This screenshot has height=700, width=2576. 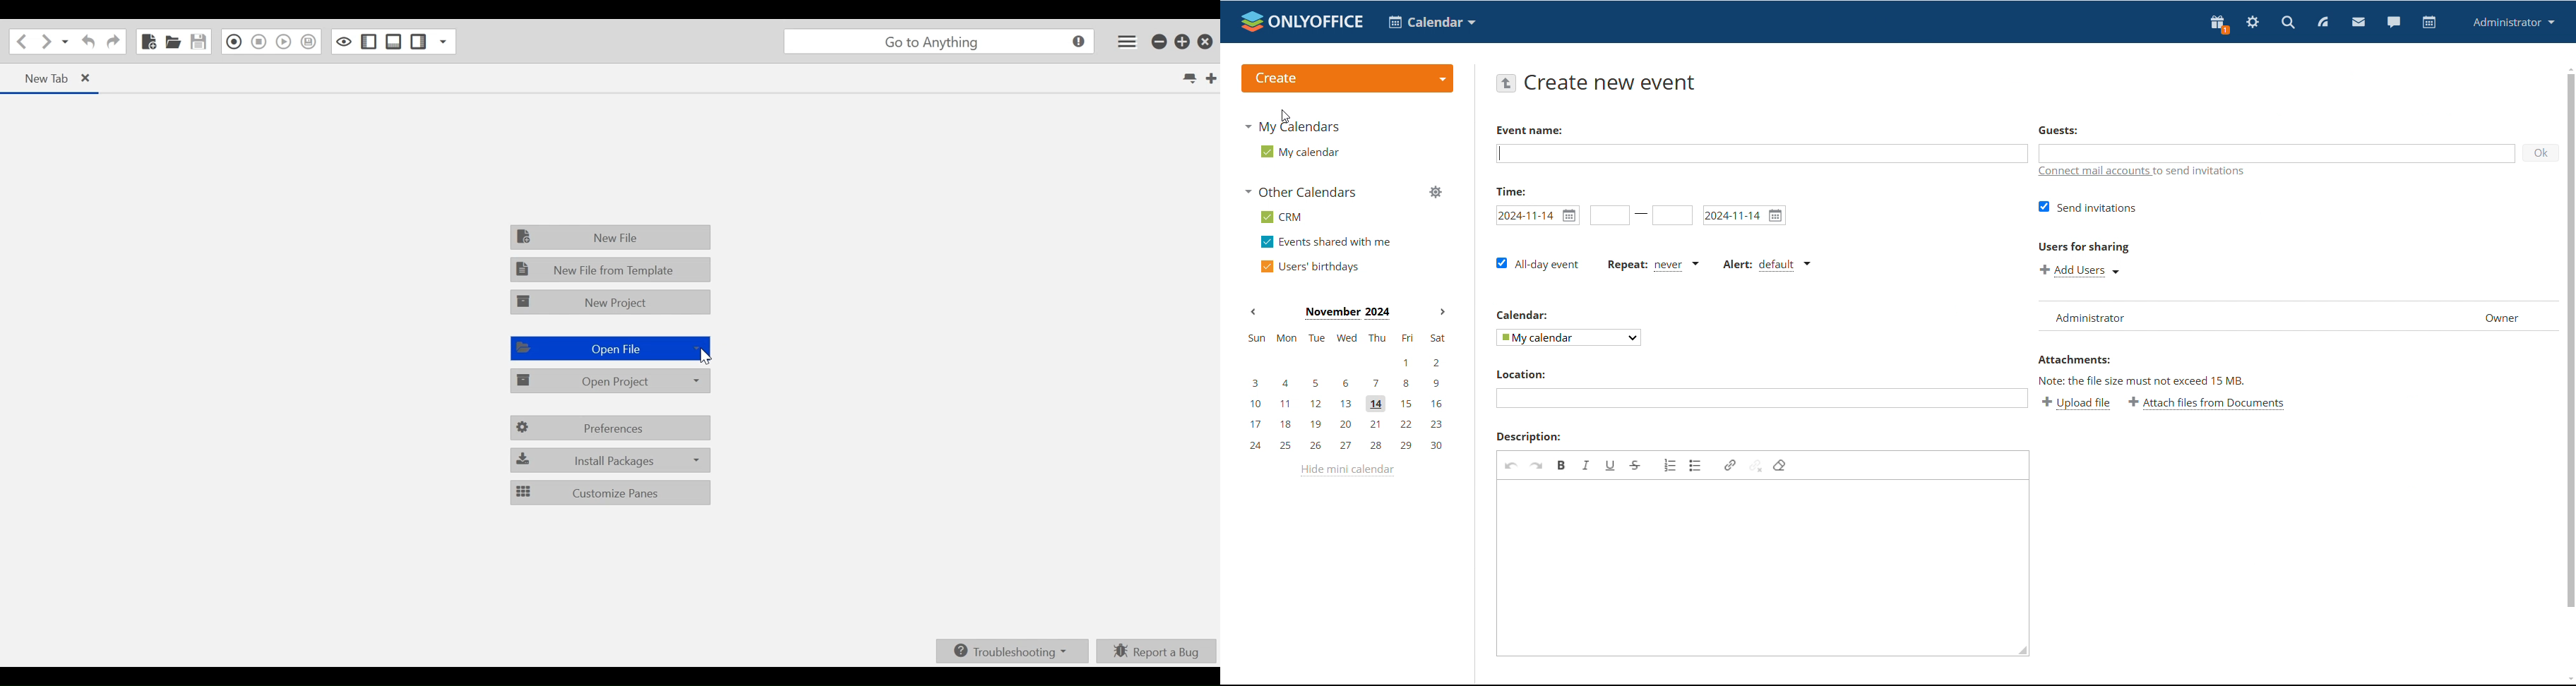 What do you see at coordinates (1611, 465) in the screenshot?
I see `underline` at bounding box center [1611, 465].